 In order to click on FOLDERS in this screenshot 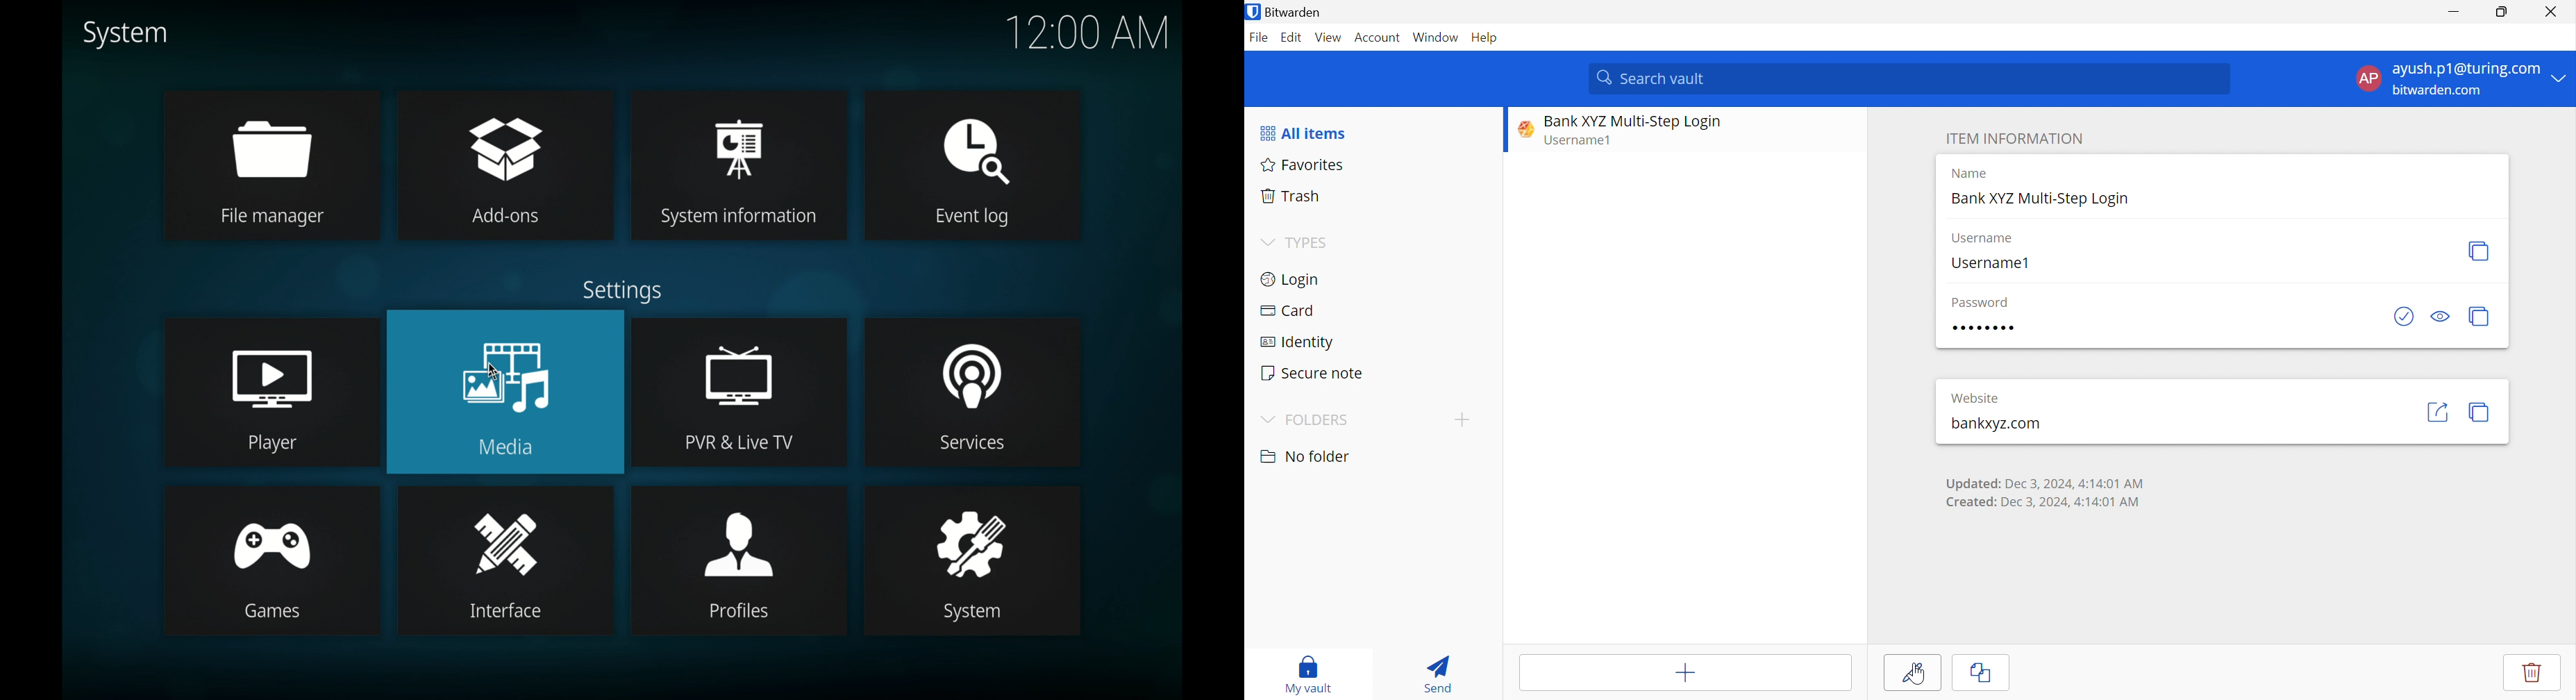, I will do `click(1318, 420)`.